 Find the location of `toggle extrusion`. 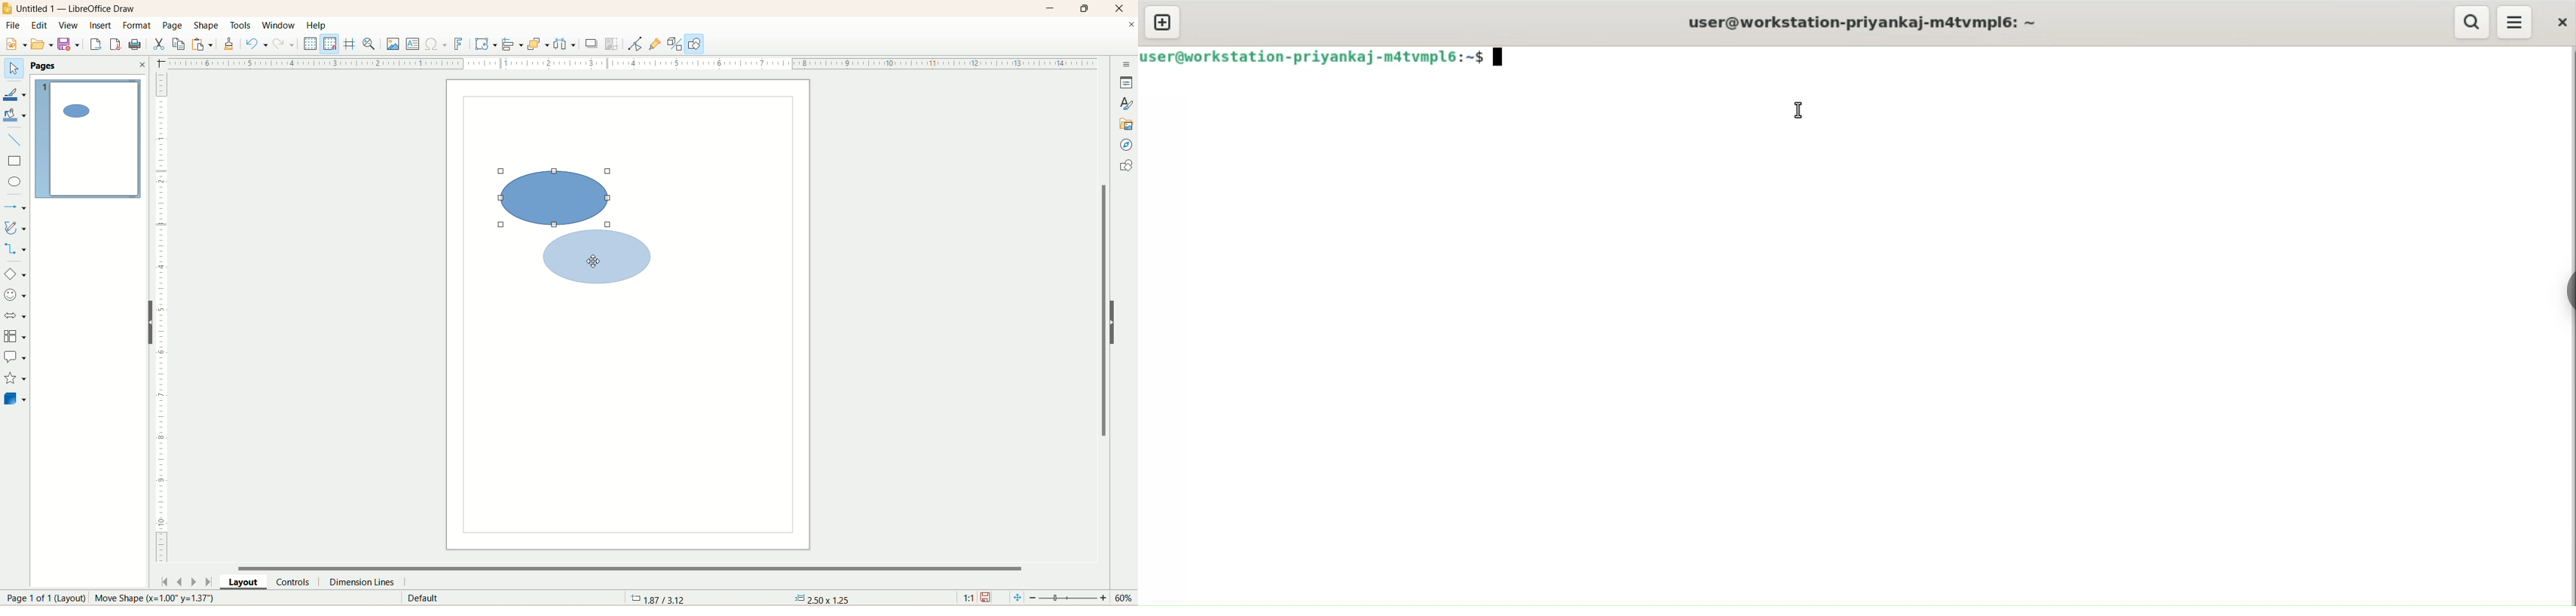

toggle extrusion is located at coordinates (676, 44).